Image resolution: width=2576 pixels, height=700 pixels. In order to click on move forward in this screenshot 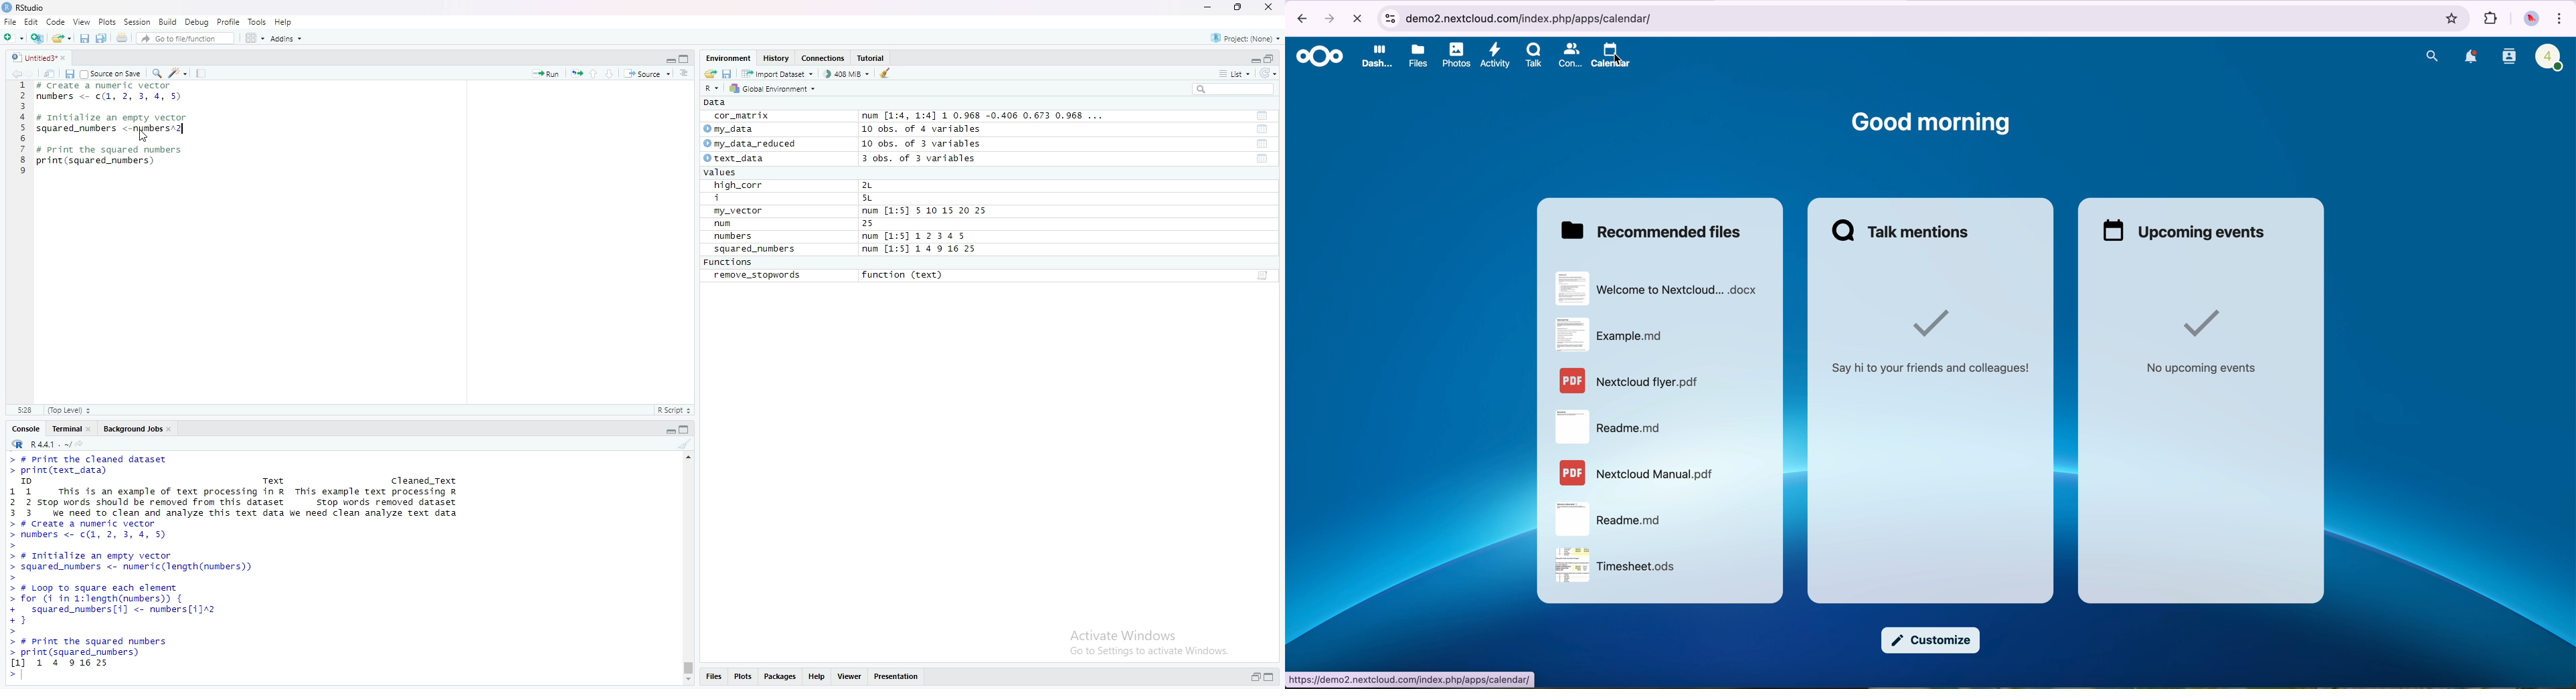, I will do `click(33, 72)`.